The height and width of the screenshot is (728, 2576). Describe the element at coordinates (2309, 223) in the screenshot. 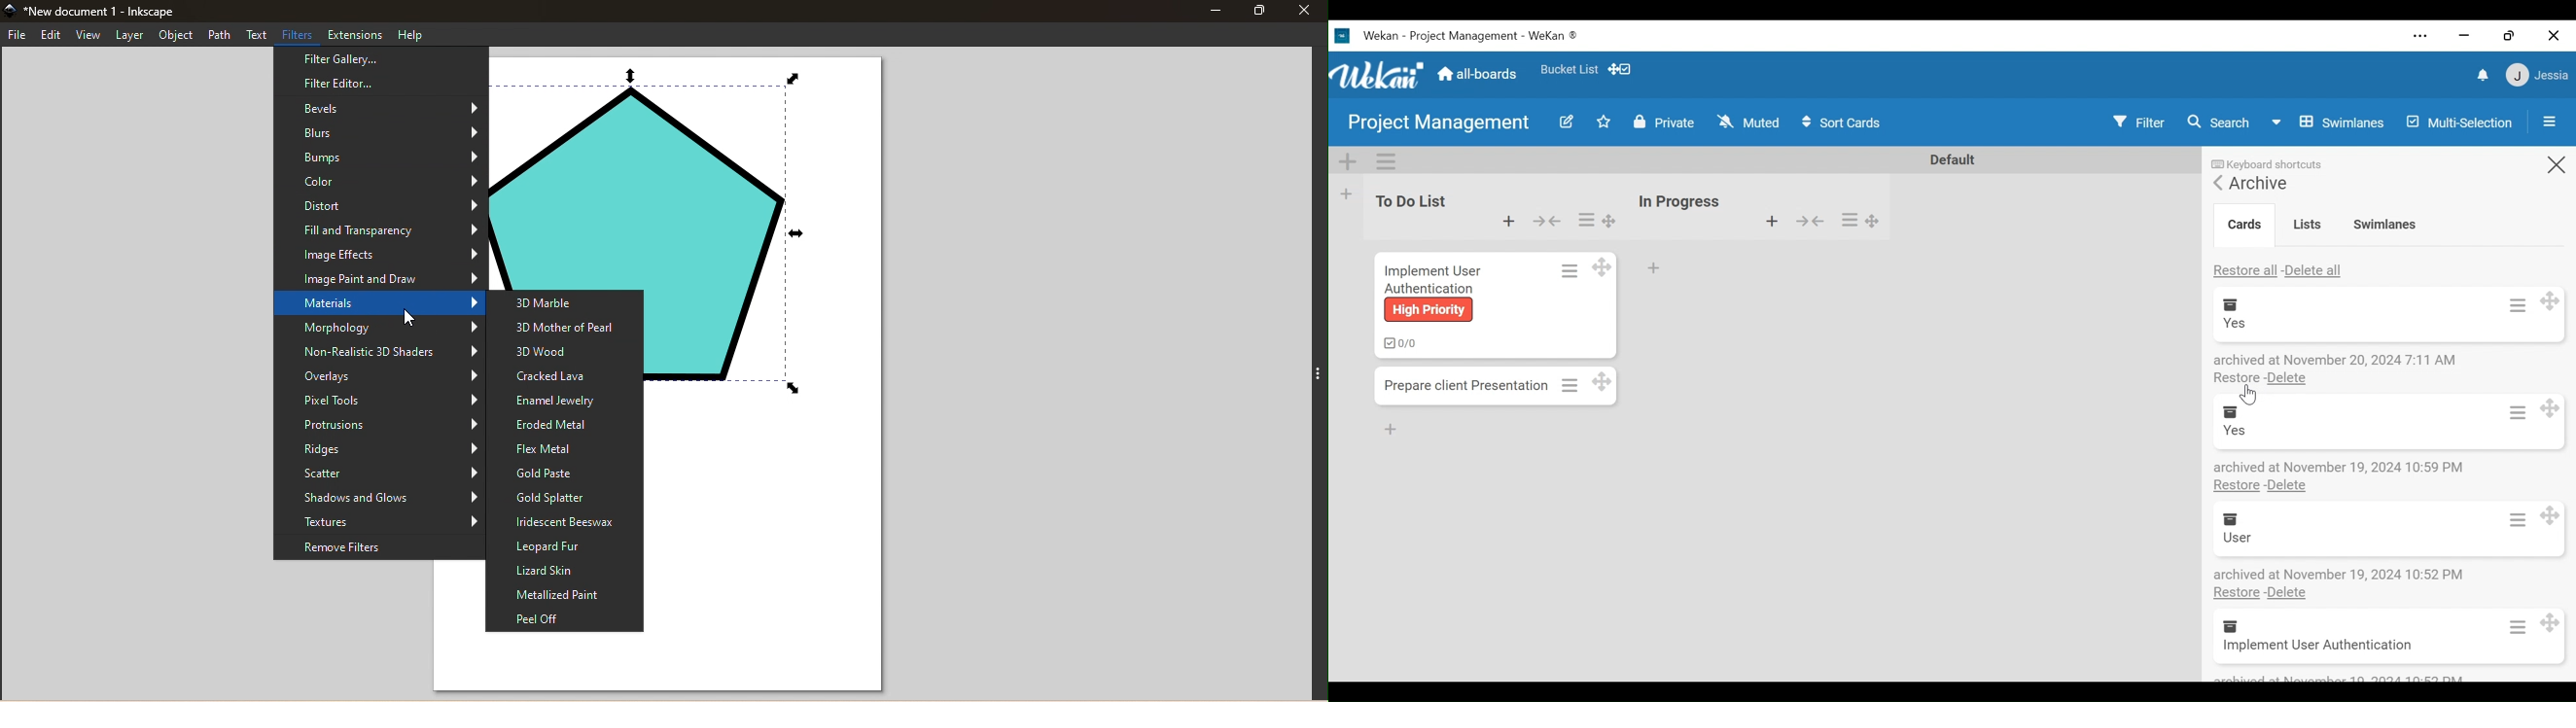

I see `Lists` at that location.